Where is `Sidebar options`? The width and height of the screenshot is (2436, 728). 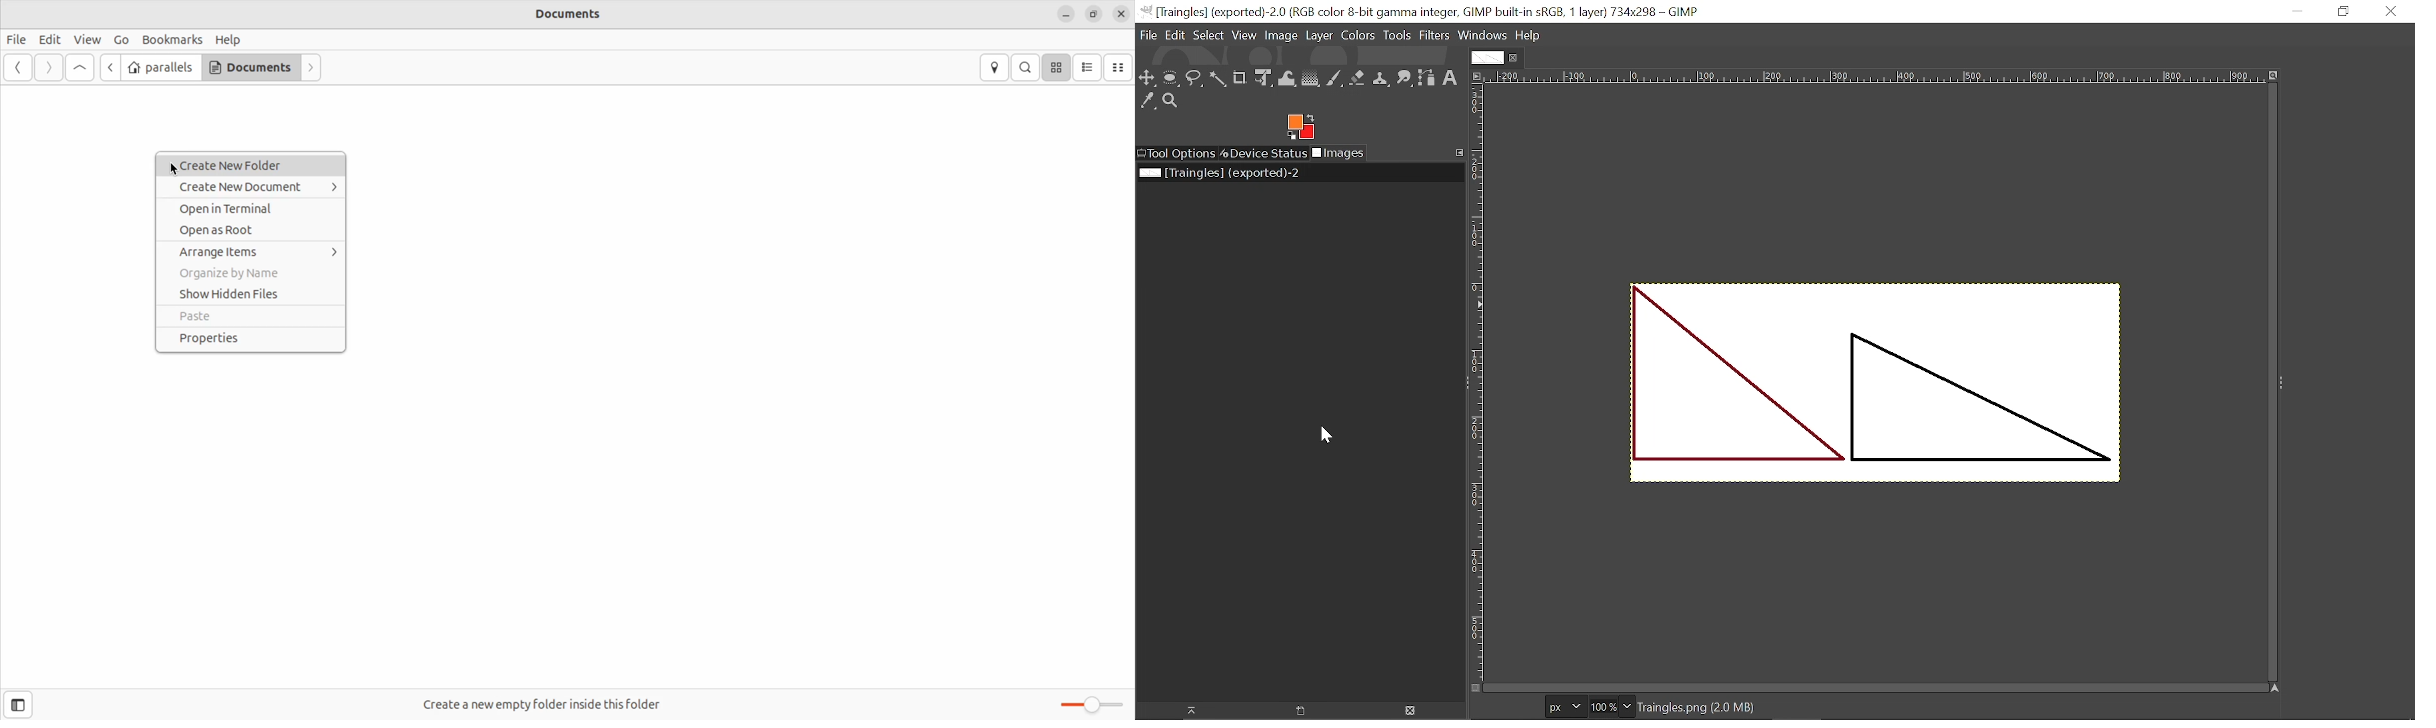 Sidebar options is located at coordinates (2282, 381).